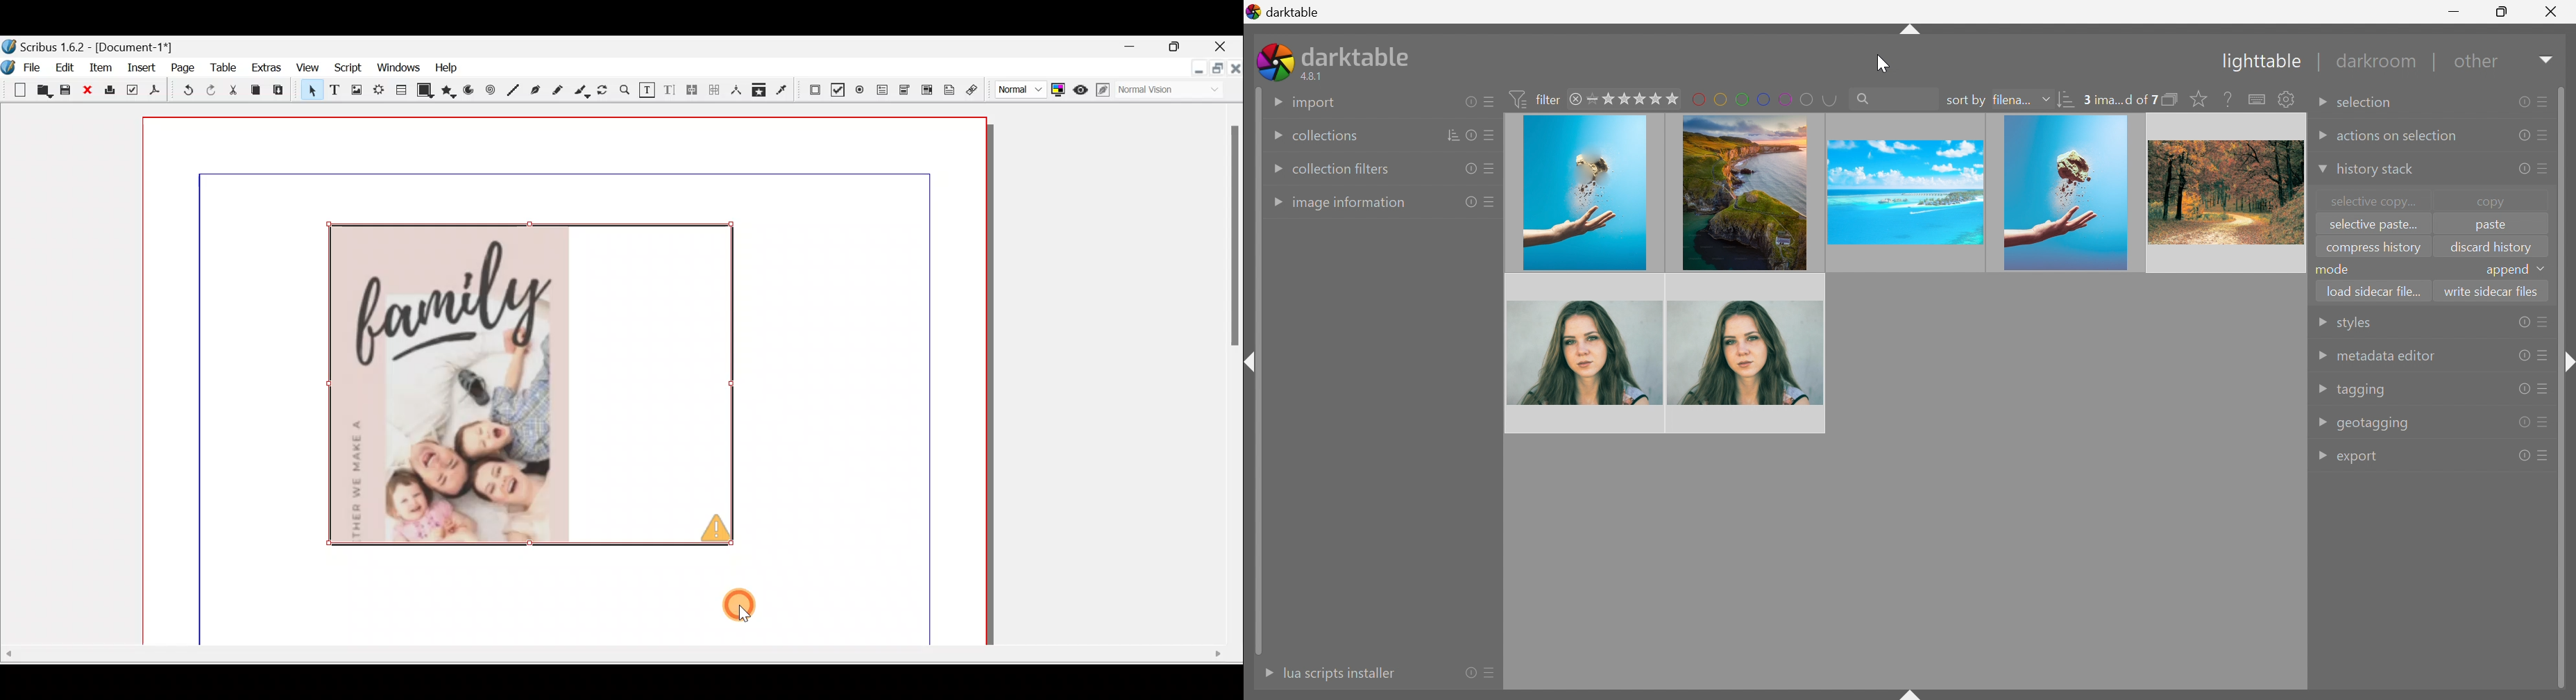  What do you see at coordinates (2320, 170) in the screenshot?
I see `Drop Down` at bounding box center [2320, 170].